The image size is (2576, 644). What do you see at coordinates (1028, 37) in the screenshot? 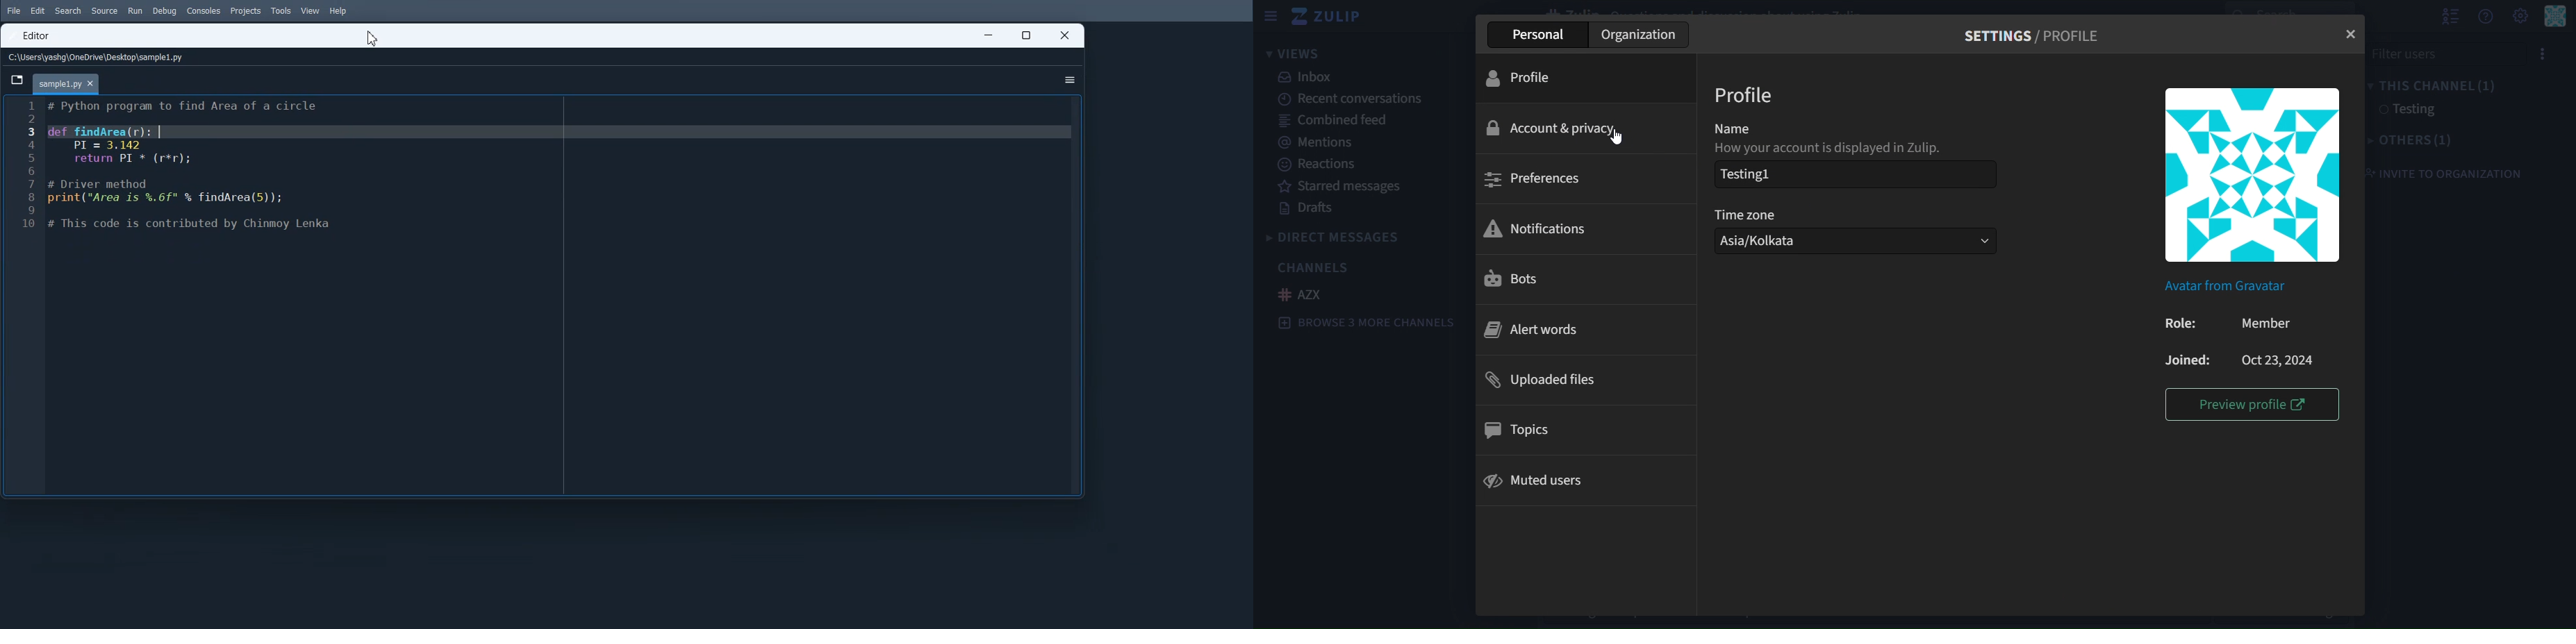
I see `Maximize` at bounding box center [1028, 37].